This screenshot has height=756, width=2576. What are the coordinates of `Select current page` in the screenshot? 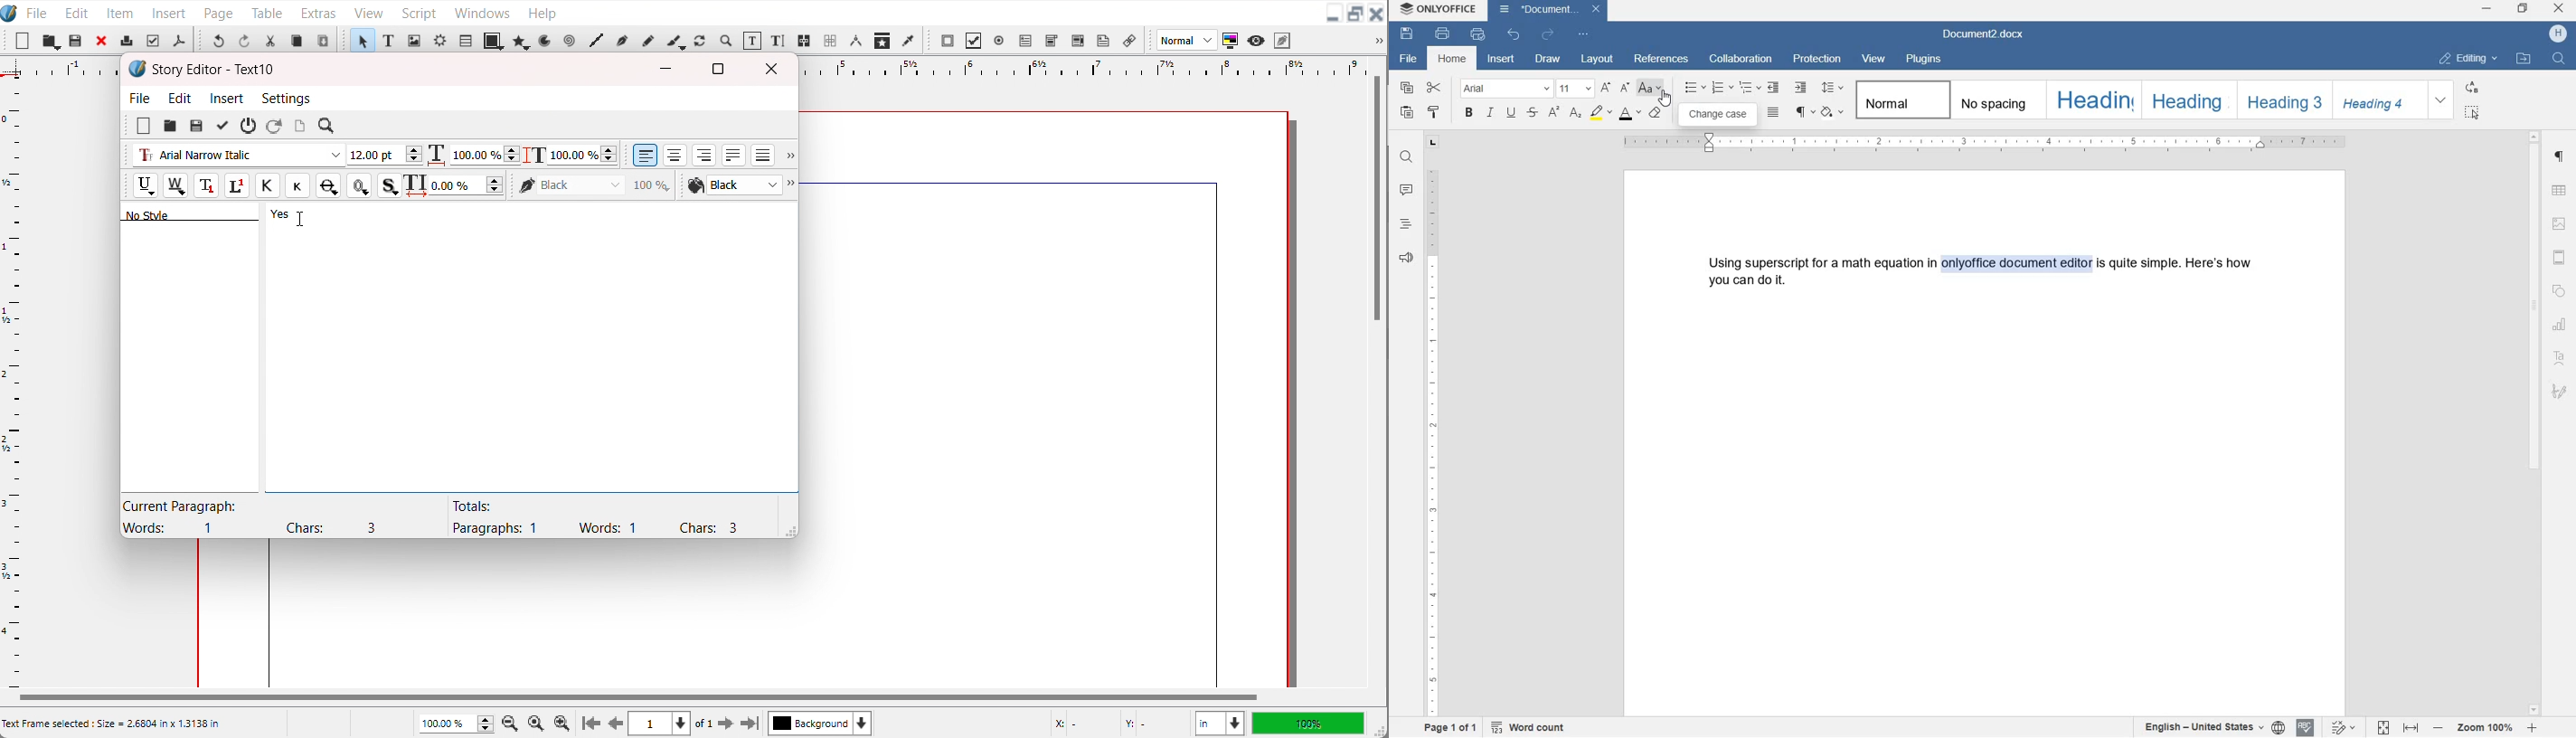 It's located at (659, 724).